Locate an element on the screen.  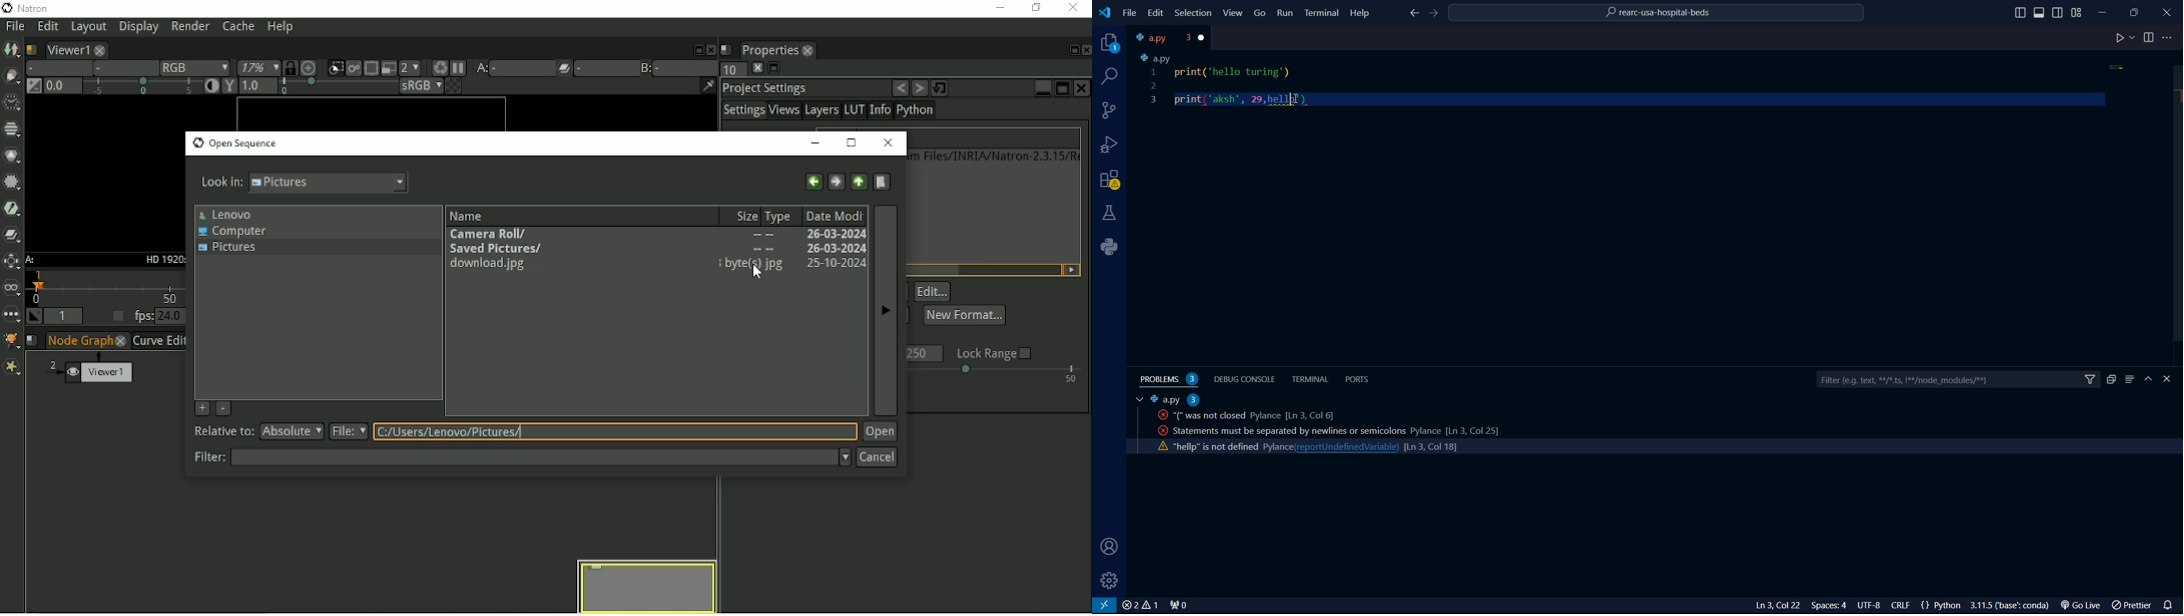
Run is located at coordinates (1286, 15).